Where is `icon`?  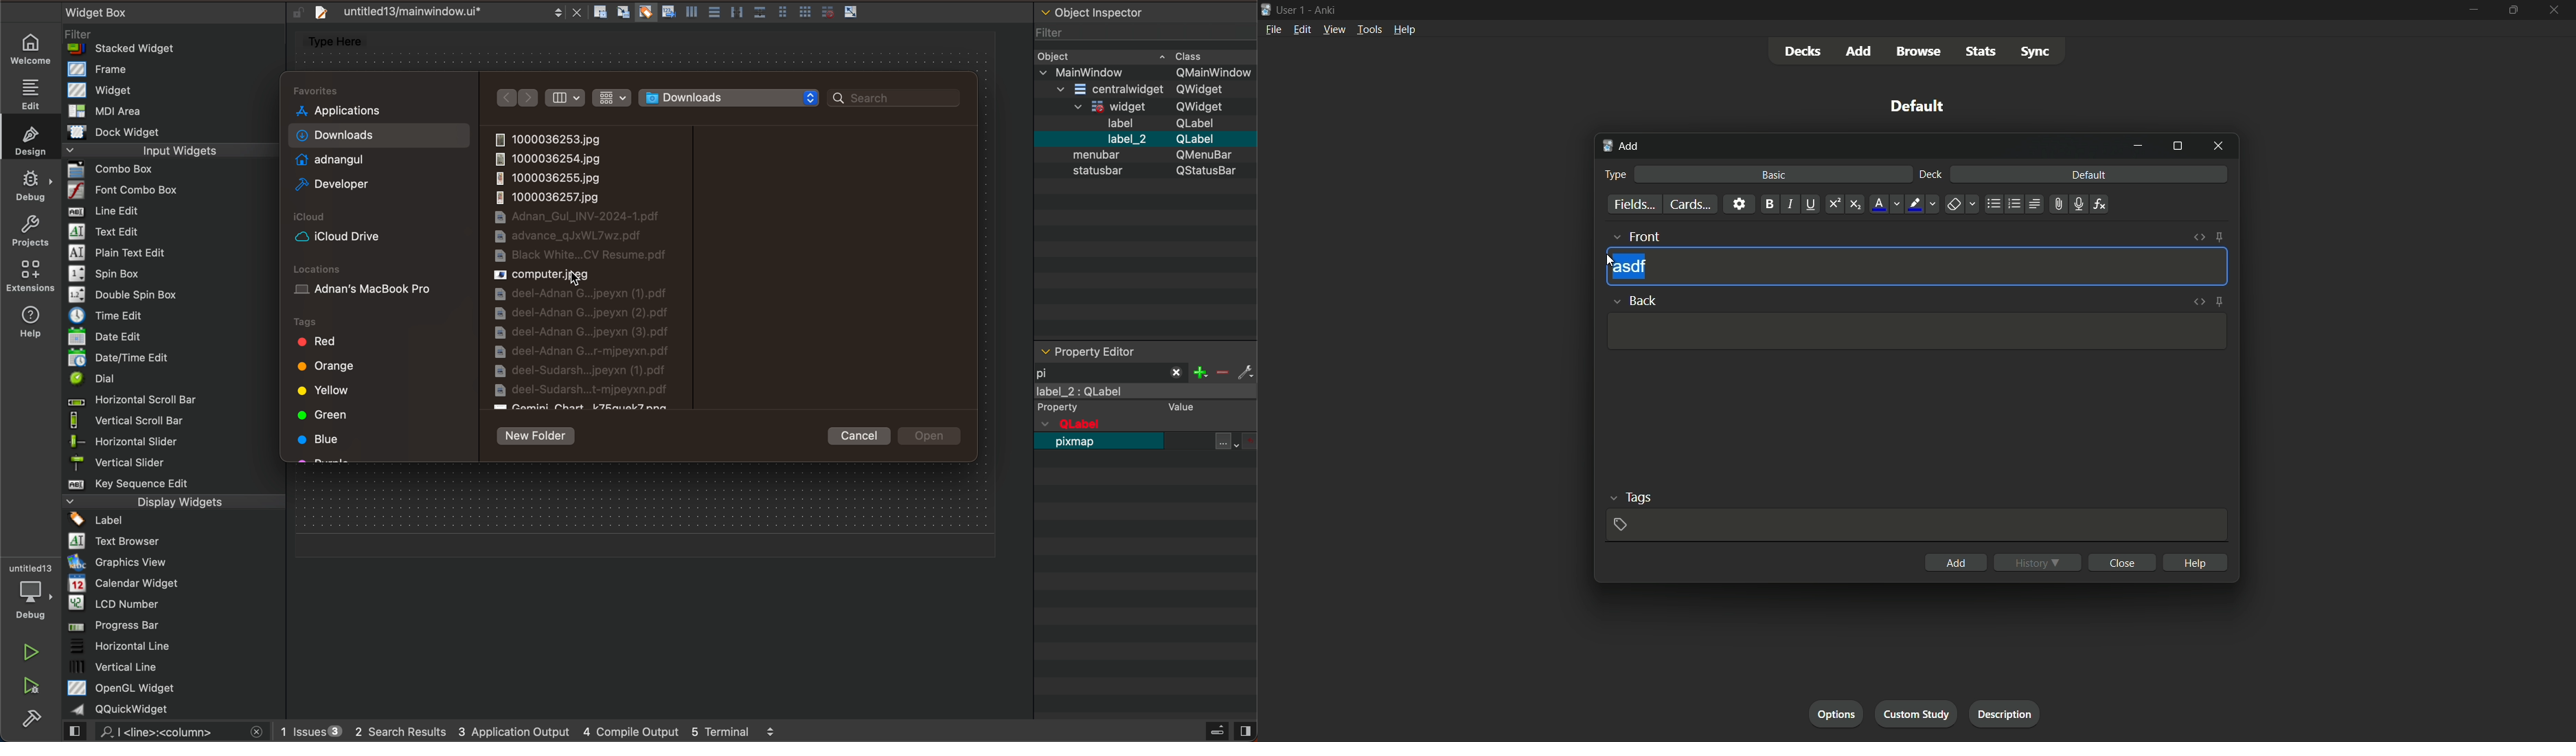 icon is located at coordinates (1266, 8).